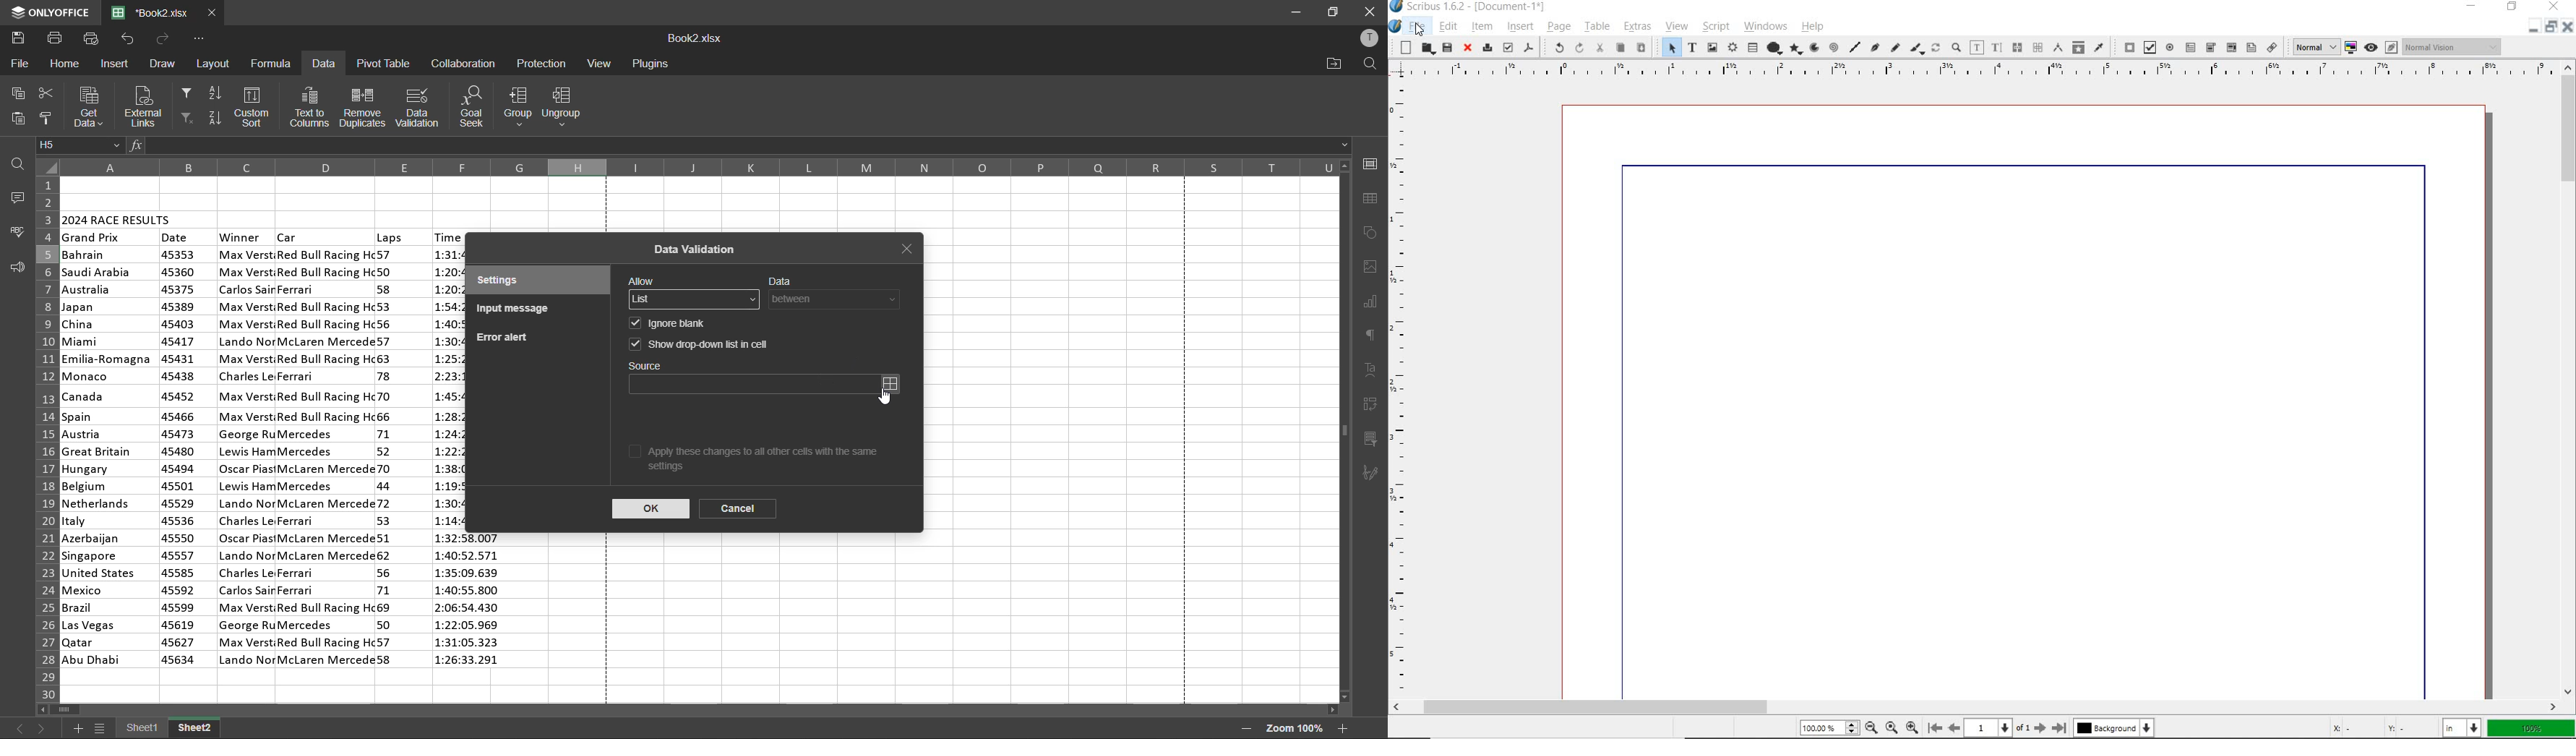 This screenshot has height=756, width=2576. What do you see at coordinates (713, 343) in the screenshot?
I see `show drop-down list in cell` at bounding box center [713, 343].